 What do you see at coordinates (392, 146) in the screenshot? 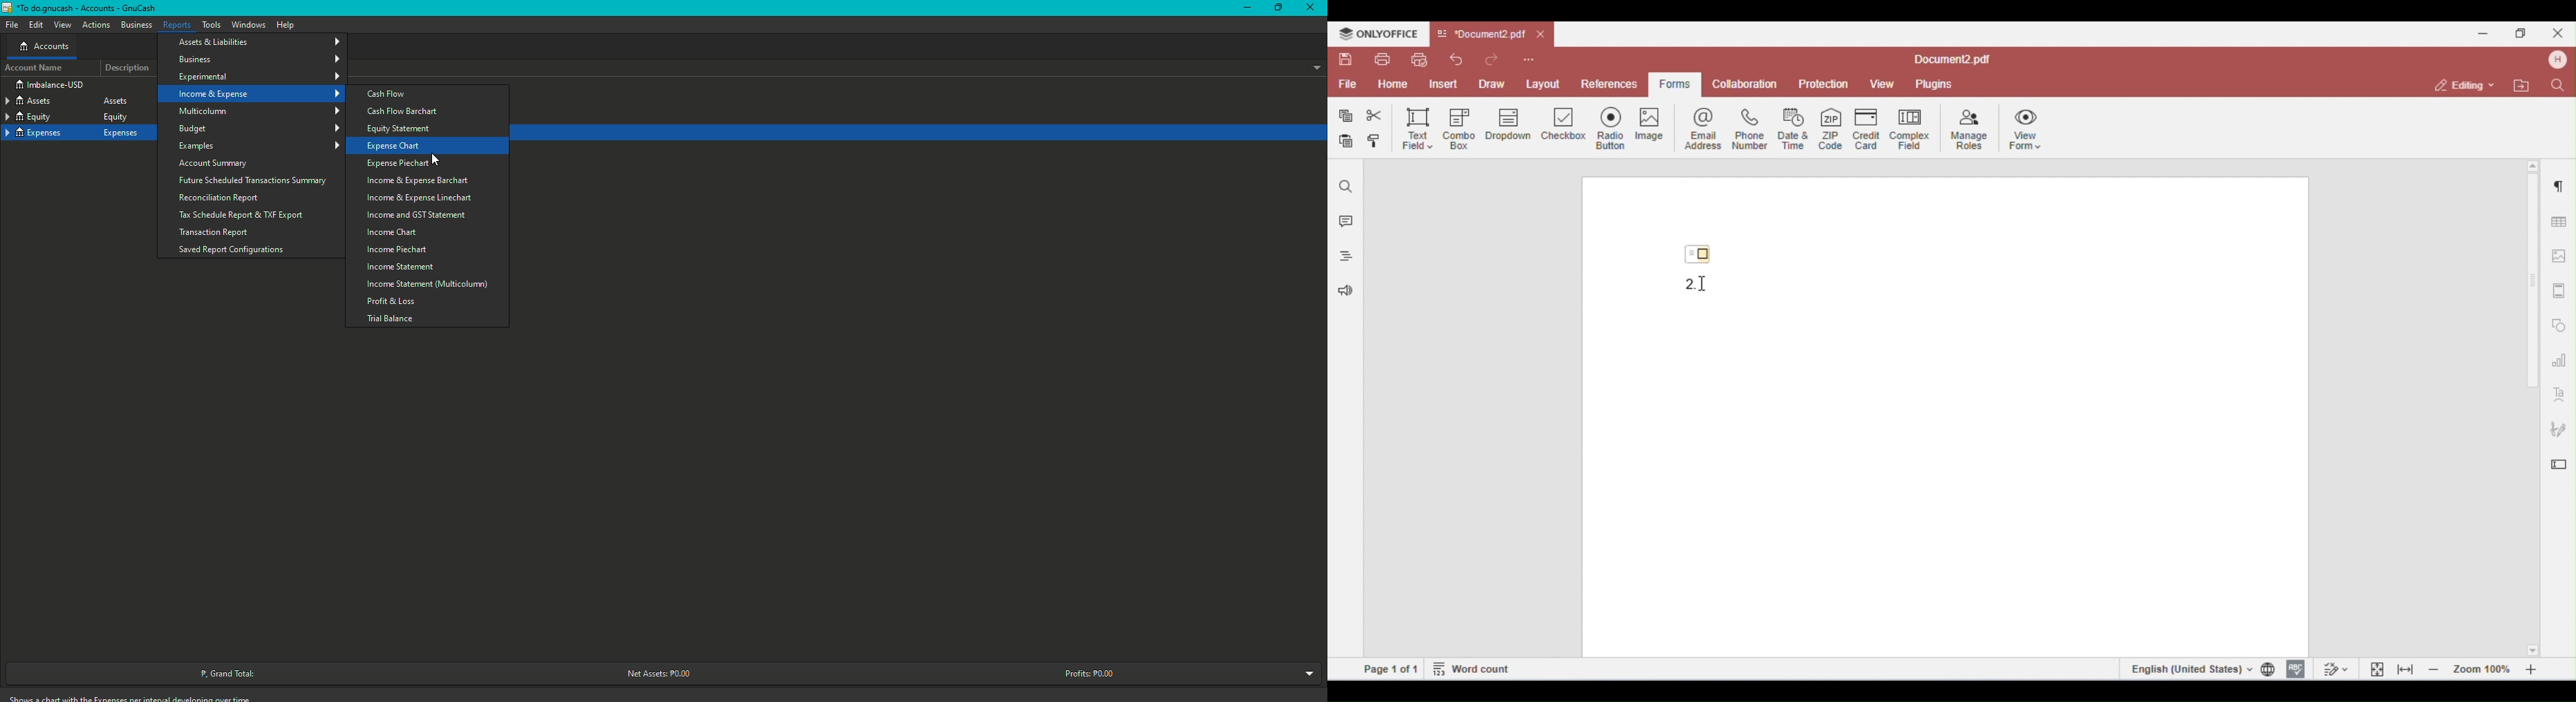
I see `Expense Chart` at bounding box center [392, 146].